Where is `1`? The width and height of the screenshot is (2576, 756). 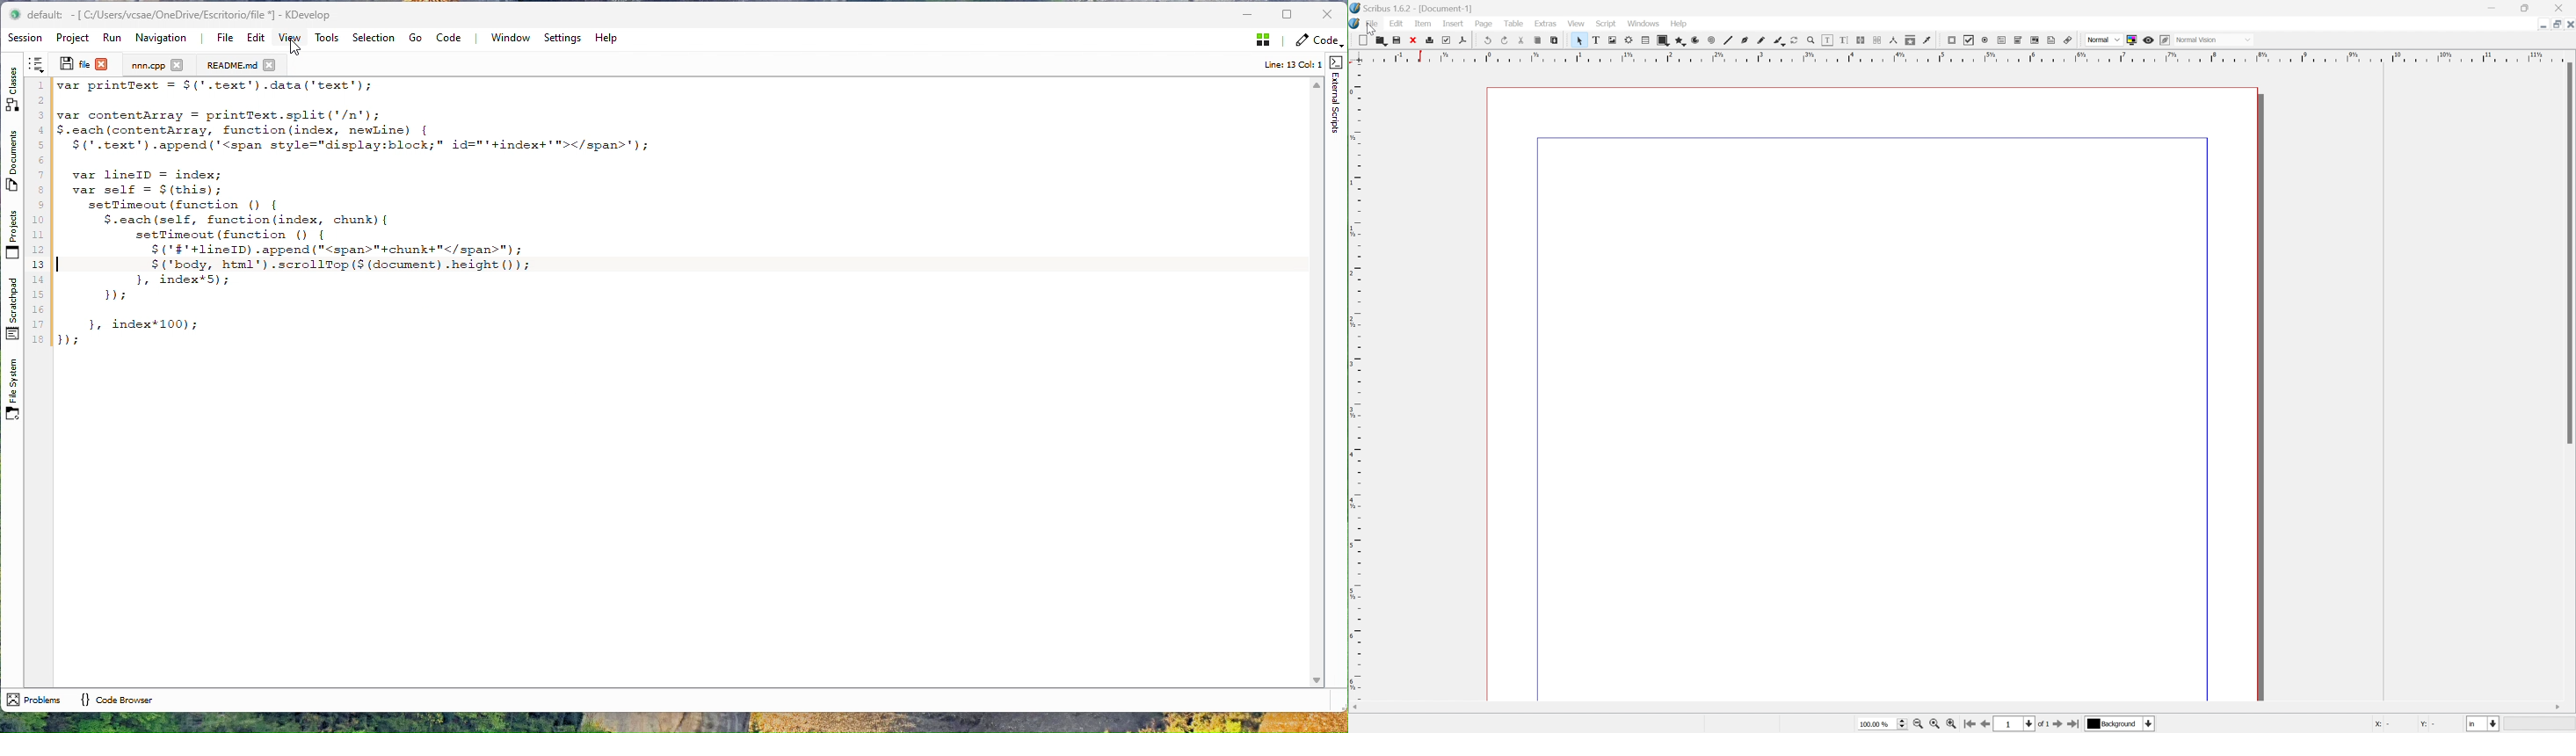 1 is located at coordinates (2015, 724).